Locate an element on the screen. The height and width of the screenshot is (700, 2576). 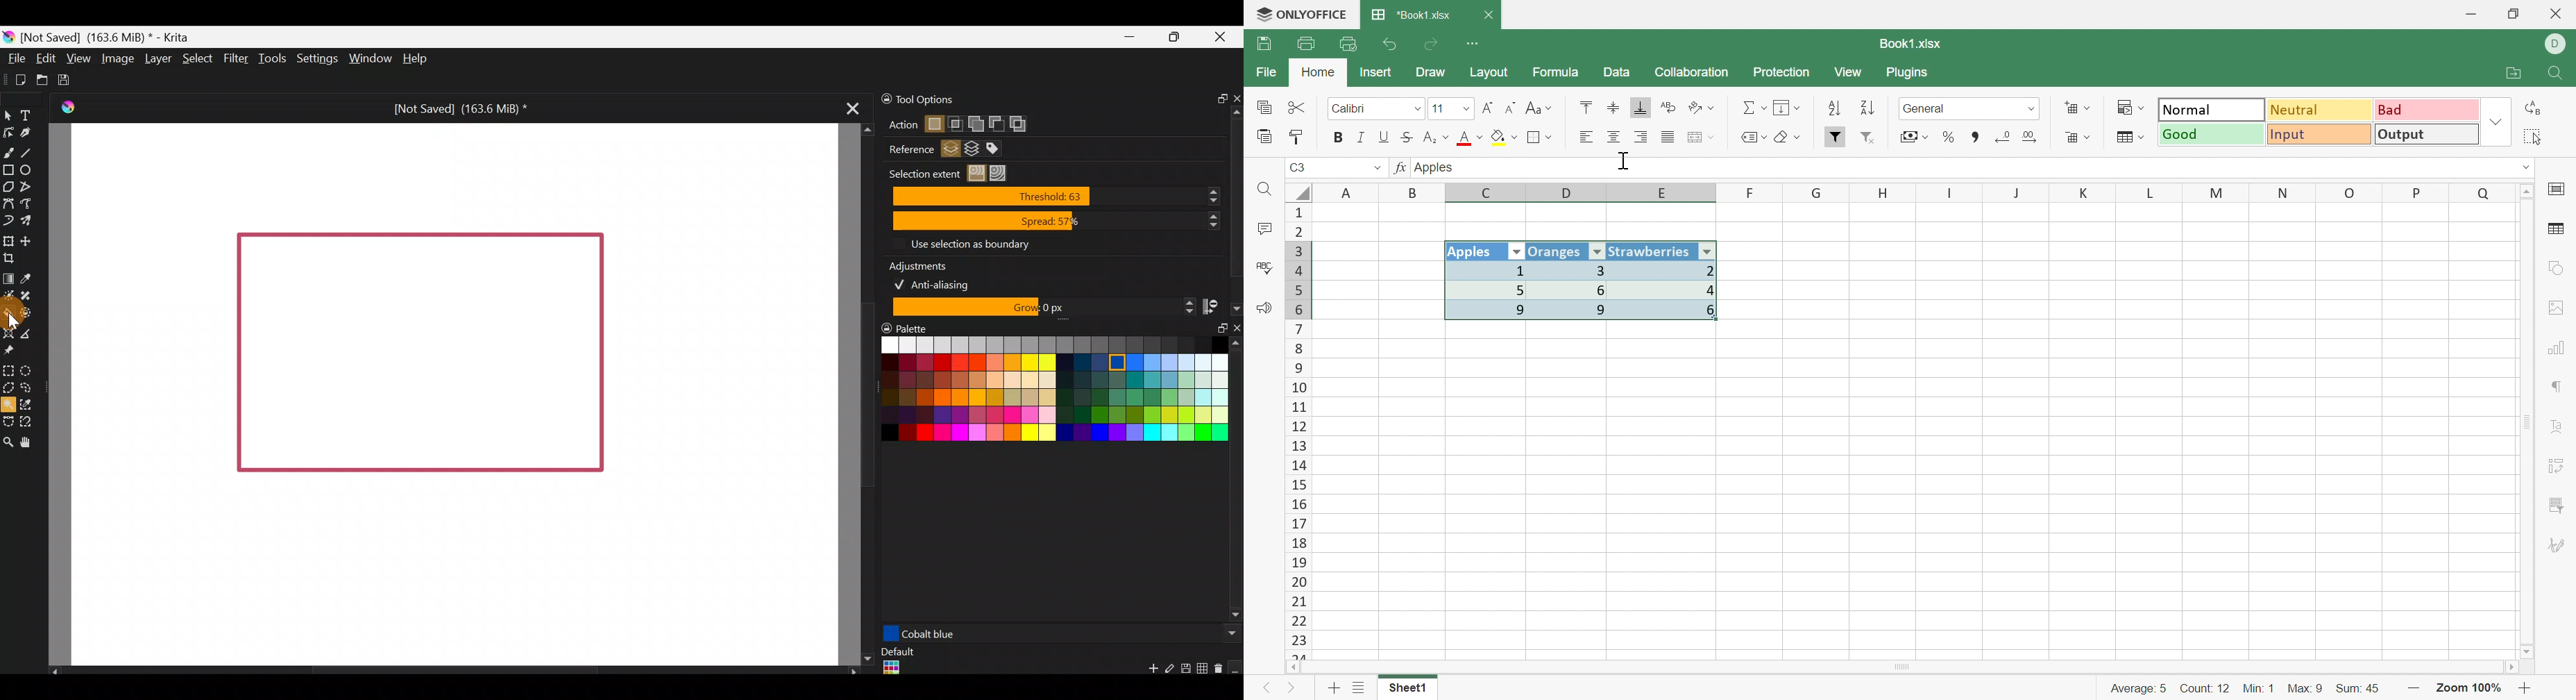
Data is located at coordinates (1617, 73).